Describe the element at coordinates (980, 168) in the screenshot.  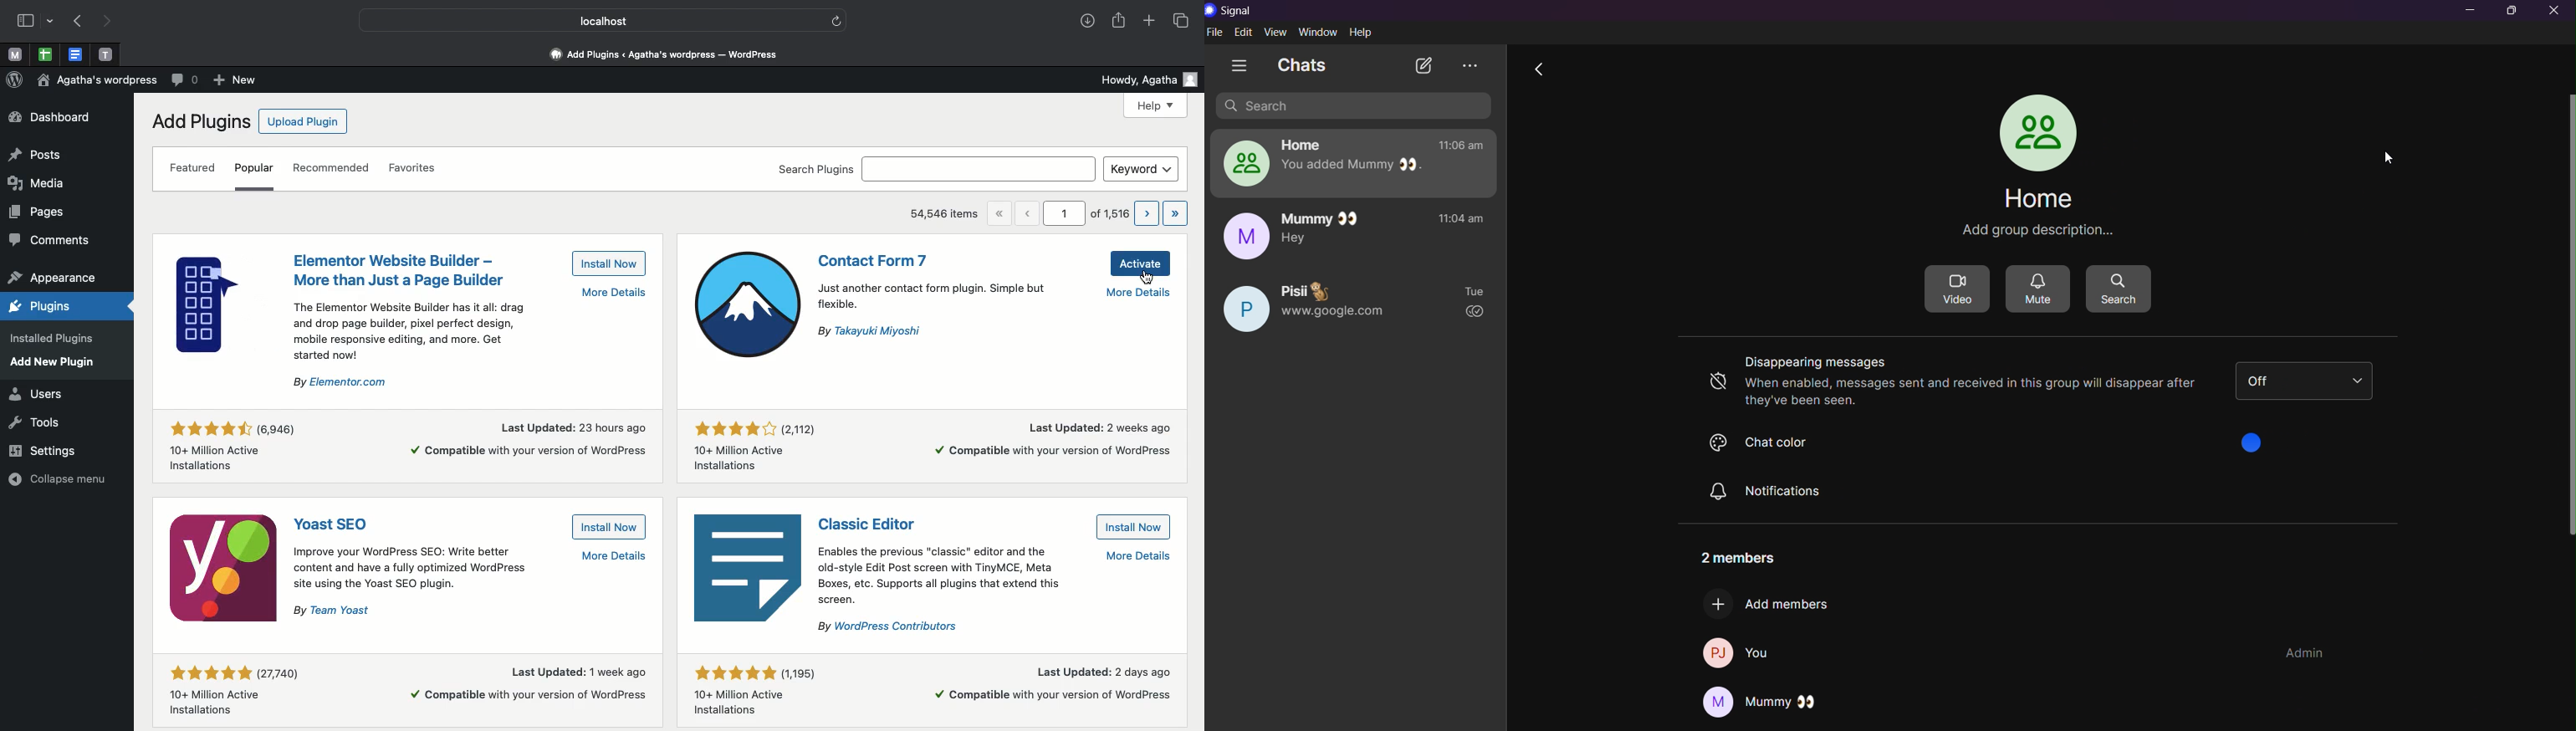
I see `search bar` at that location.